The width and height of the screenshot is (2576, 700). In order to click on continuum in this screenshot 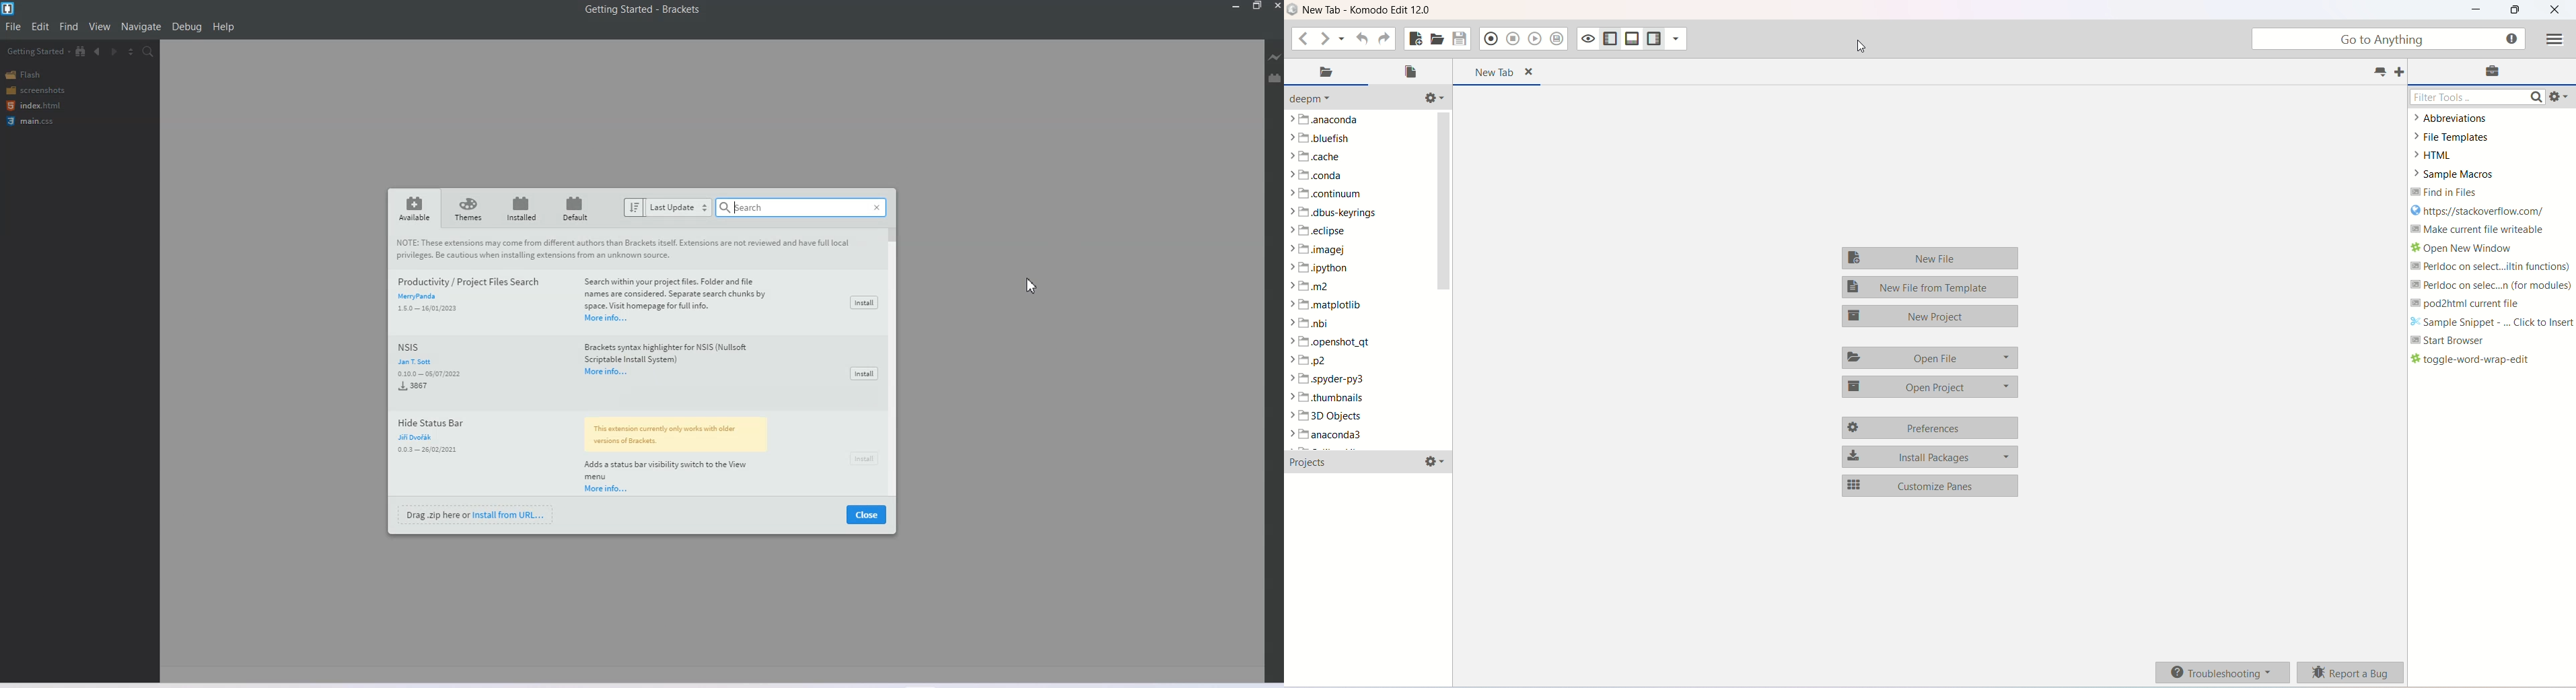, I will do `click(1330, 193)`.